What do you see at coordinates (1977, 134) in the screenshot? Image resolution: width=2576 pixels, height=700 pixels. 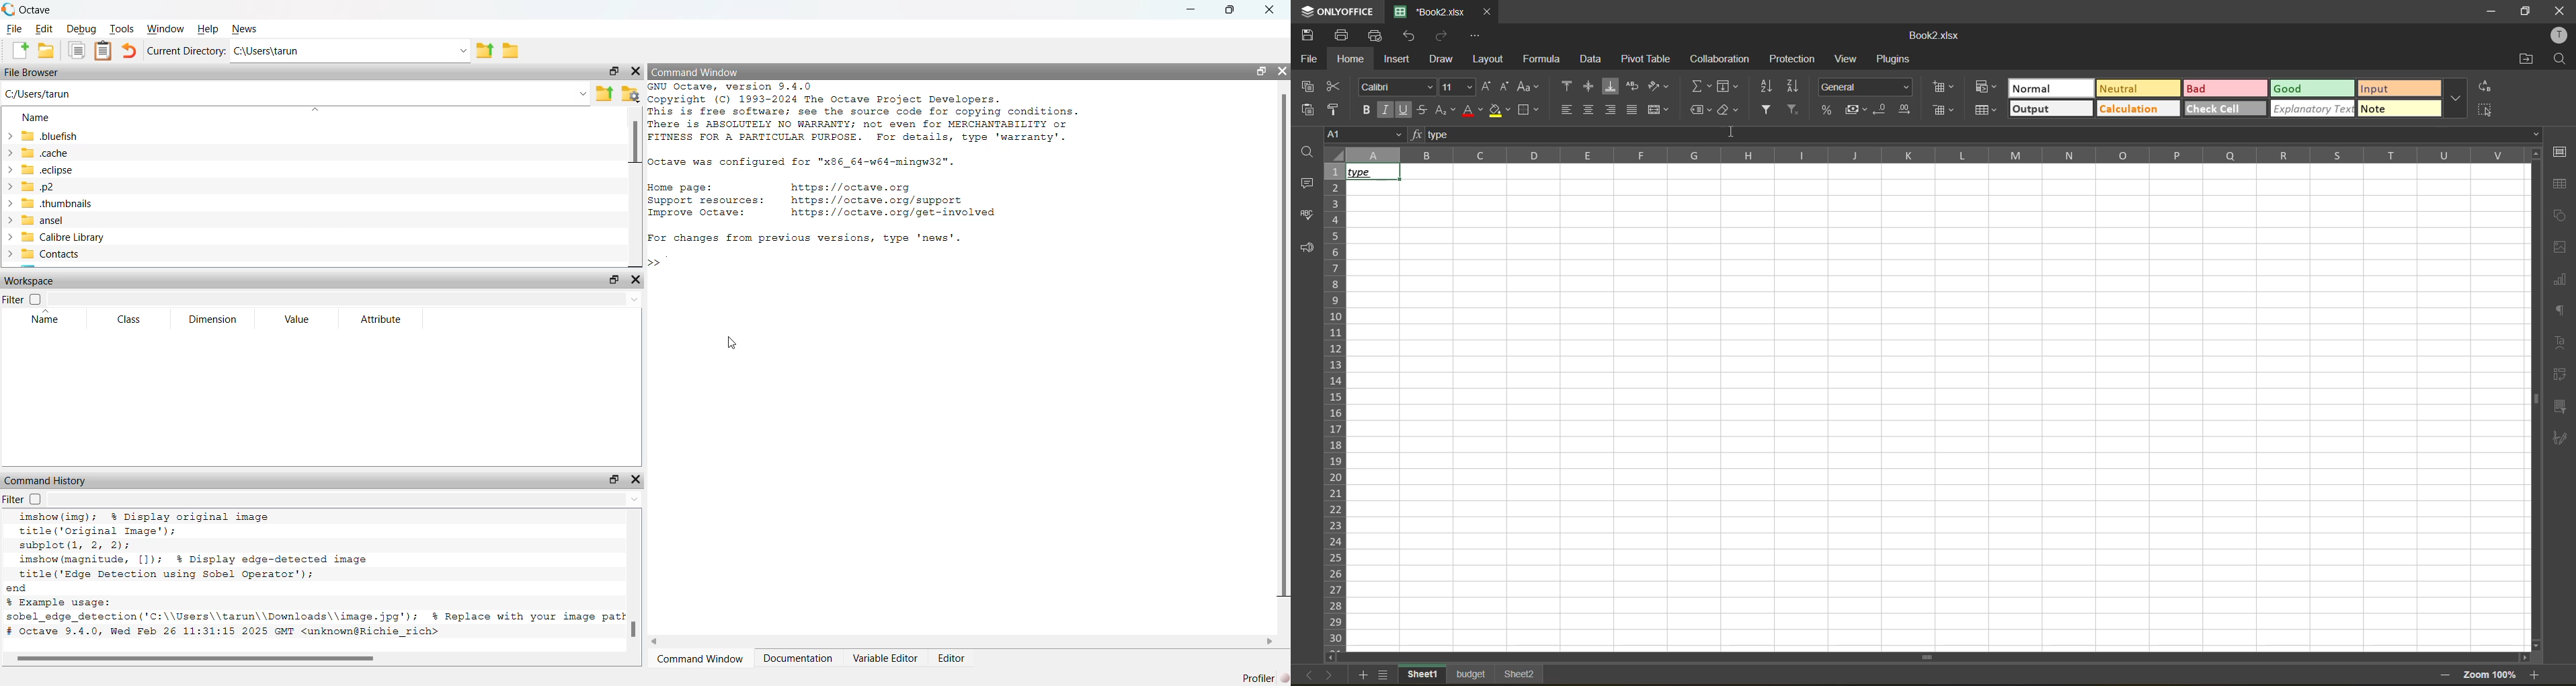 I see `formula bar` at bounding box center [1977, 134].